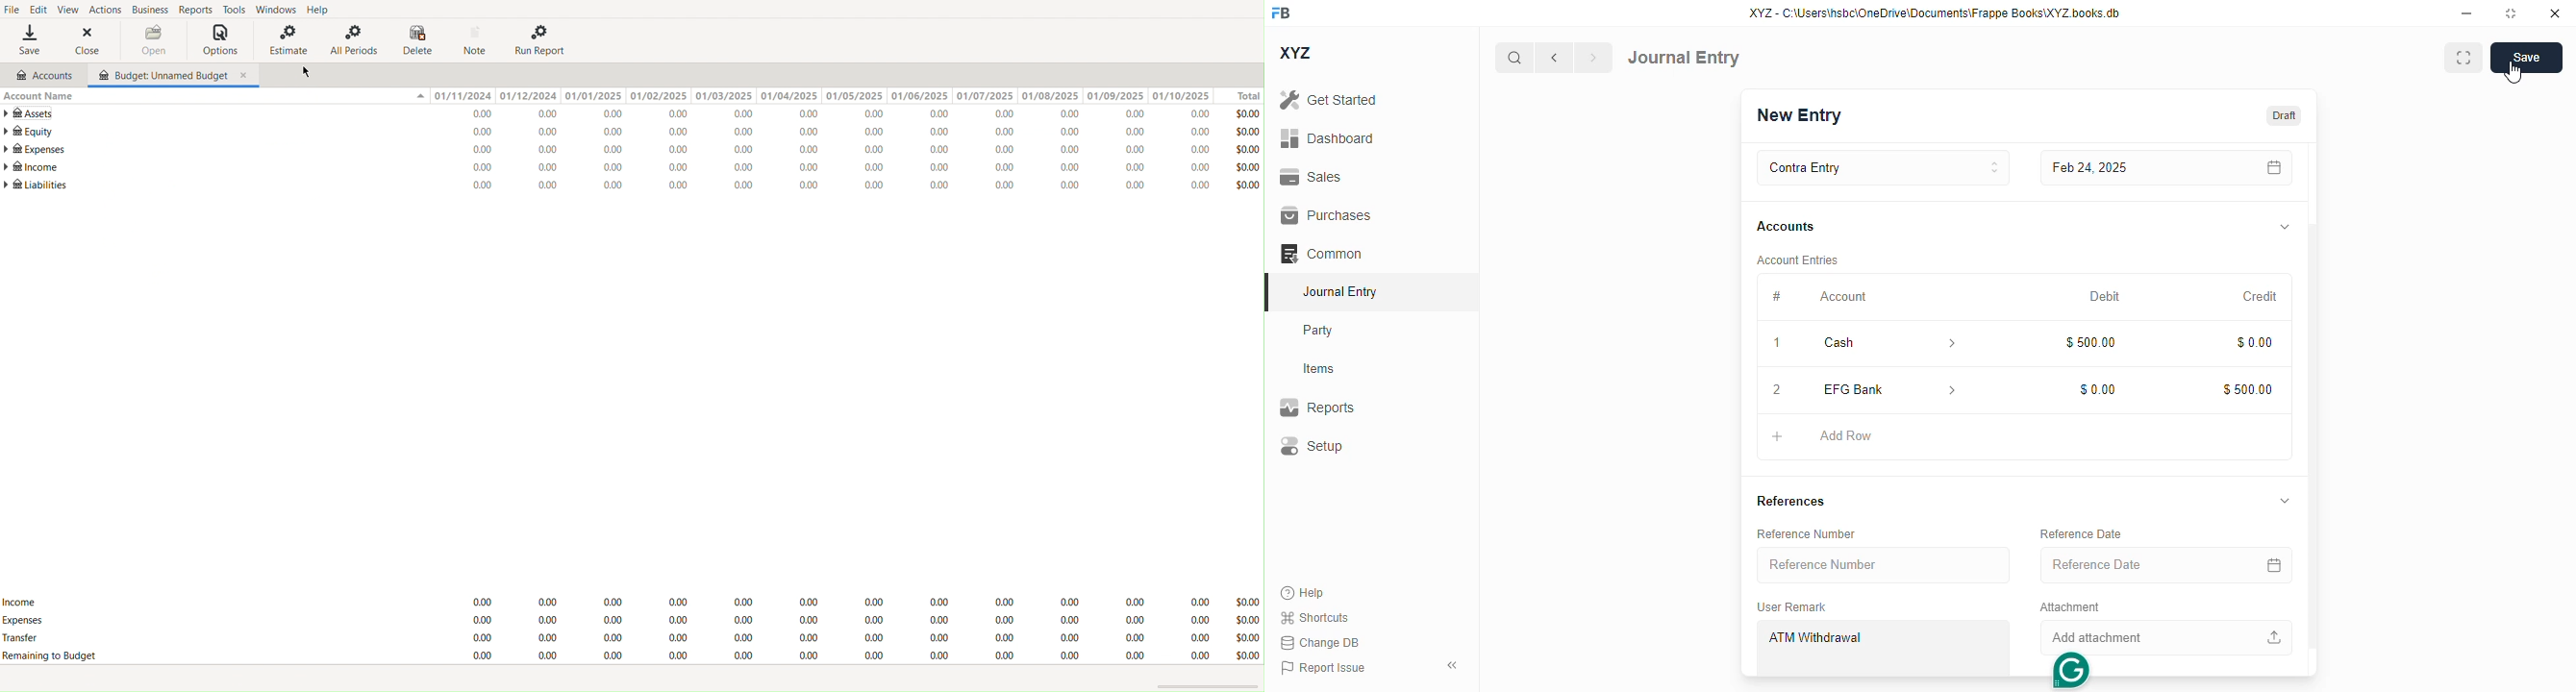  Describe the element at coordinates (1320, 331) in the screenshot. I see `party` at that location.